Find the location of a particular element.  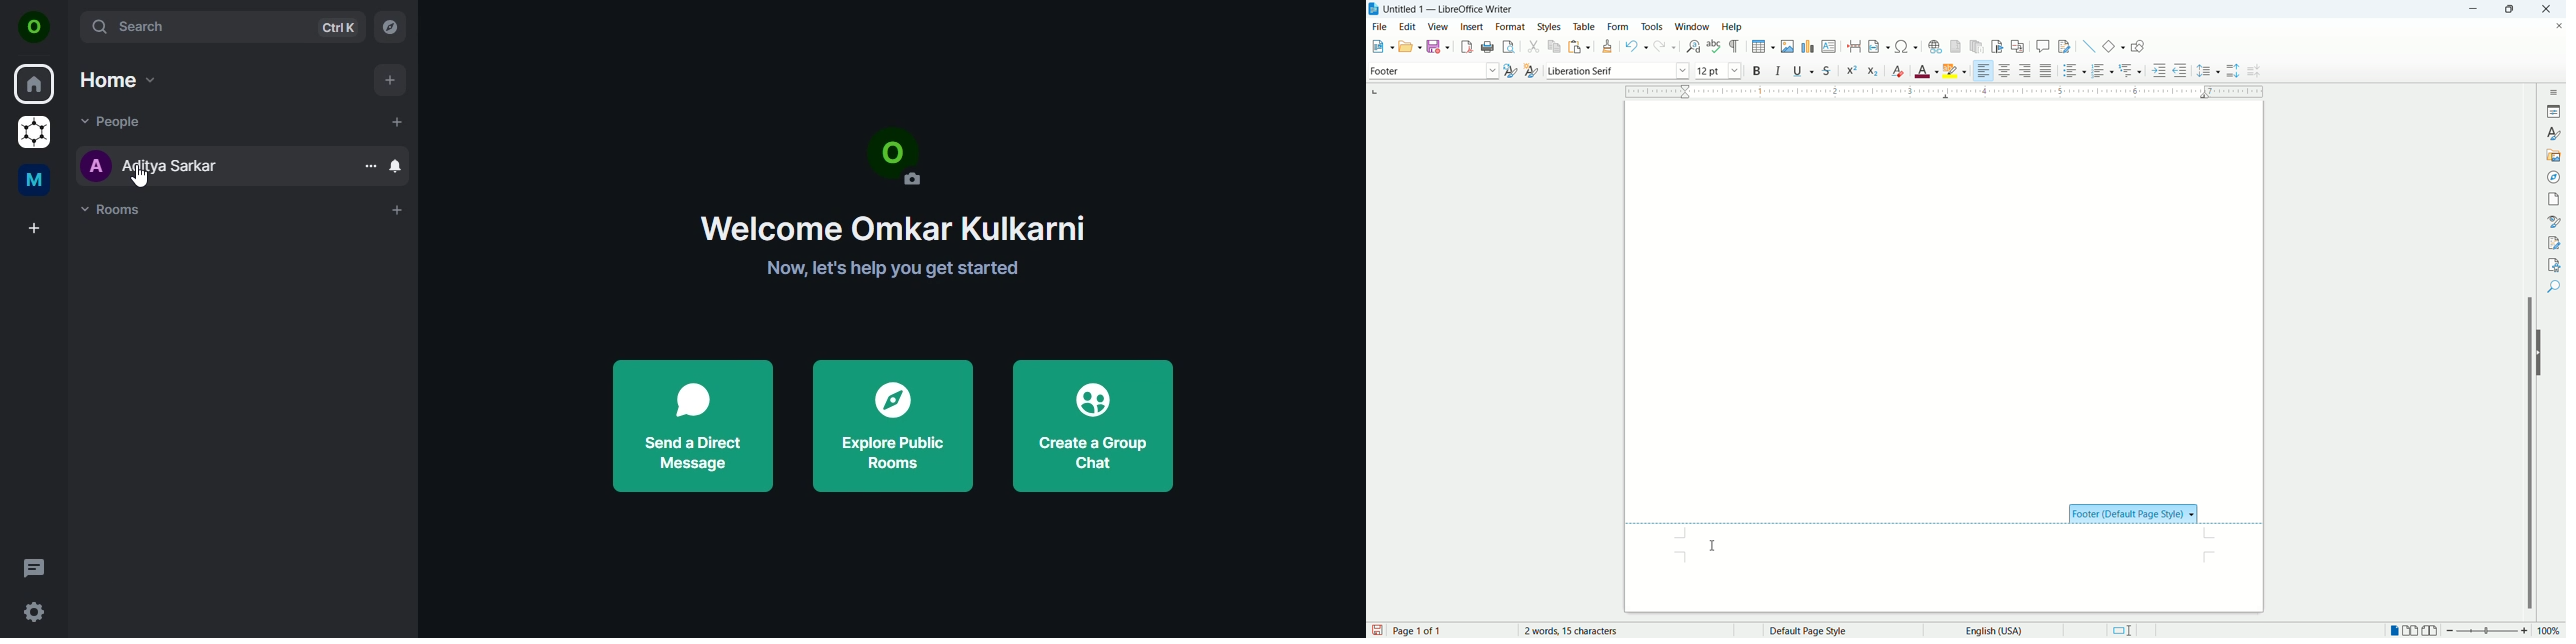

Untitled 1 - LibreOffice Writer is located at coordinates (1451, 9).